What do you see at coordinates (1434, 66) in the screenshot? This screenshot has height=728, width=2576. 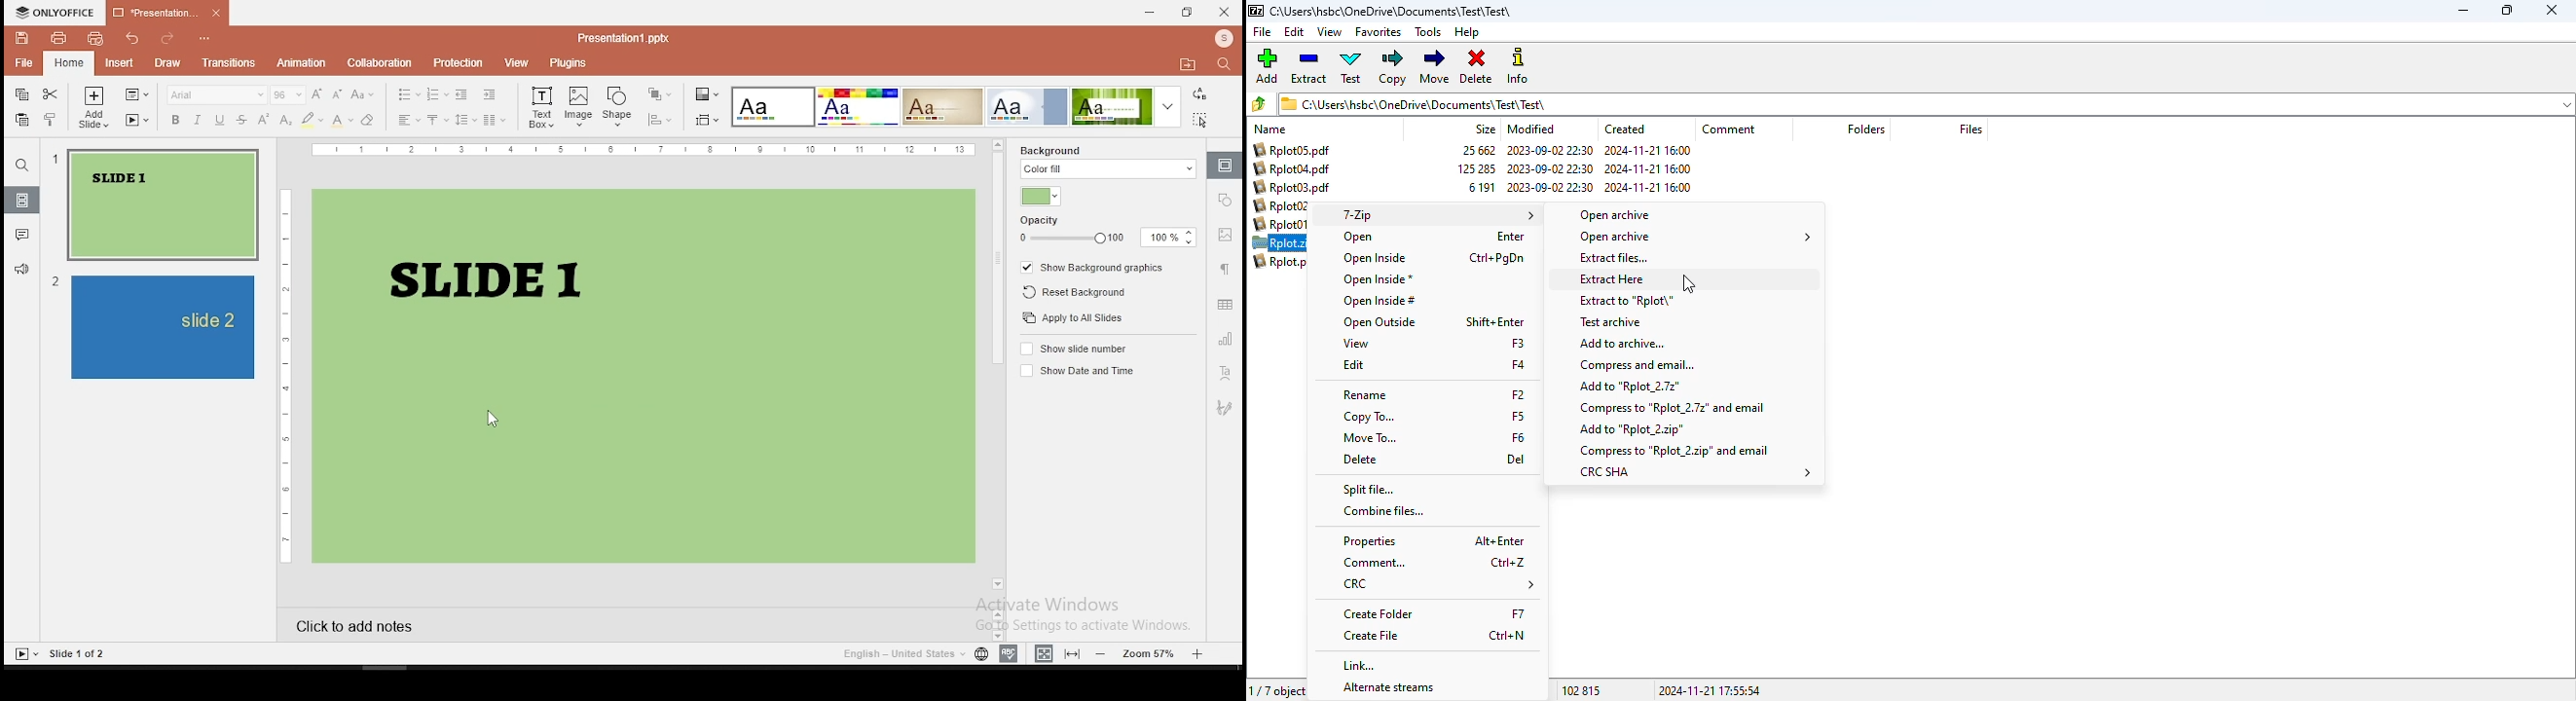 I see `move` at bounding box center [1434, 66].